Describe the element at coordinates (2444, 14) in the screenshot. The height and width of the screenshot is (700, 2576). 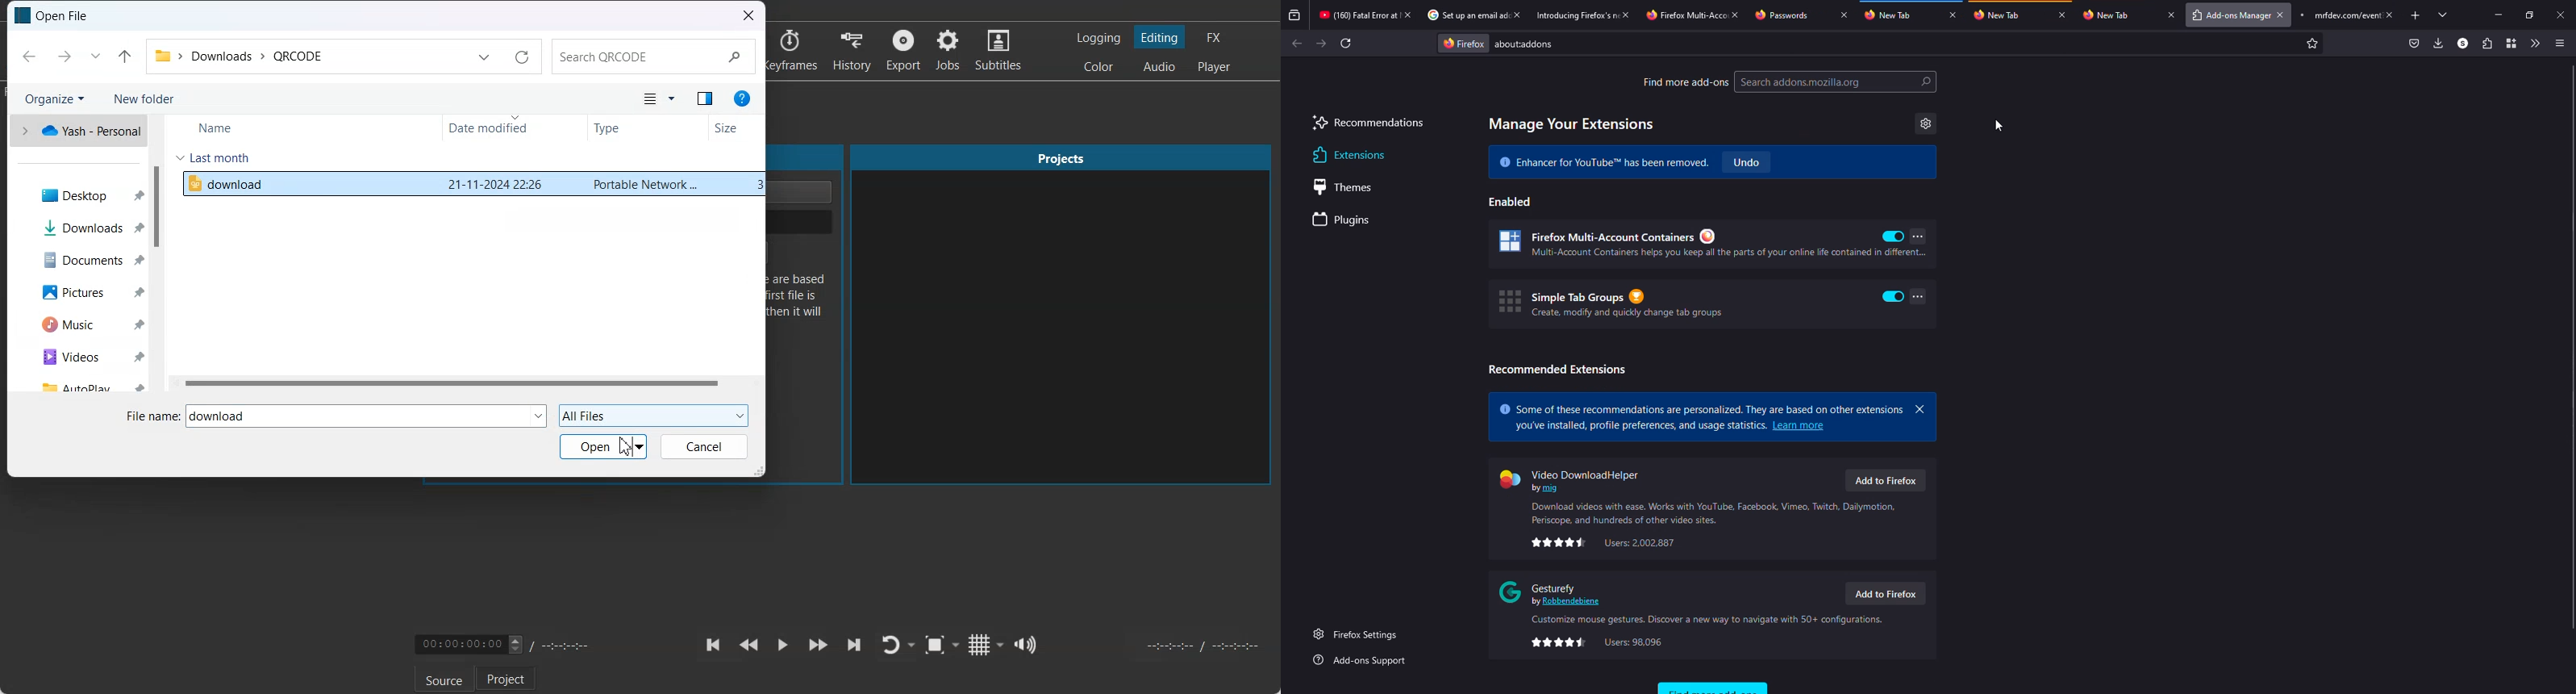
I see `tabs` at that location.